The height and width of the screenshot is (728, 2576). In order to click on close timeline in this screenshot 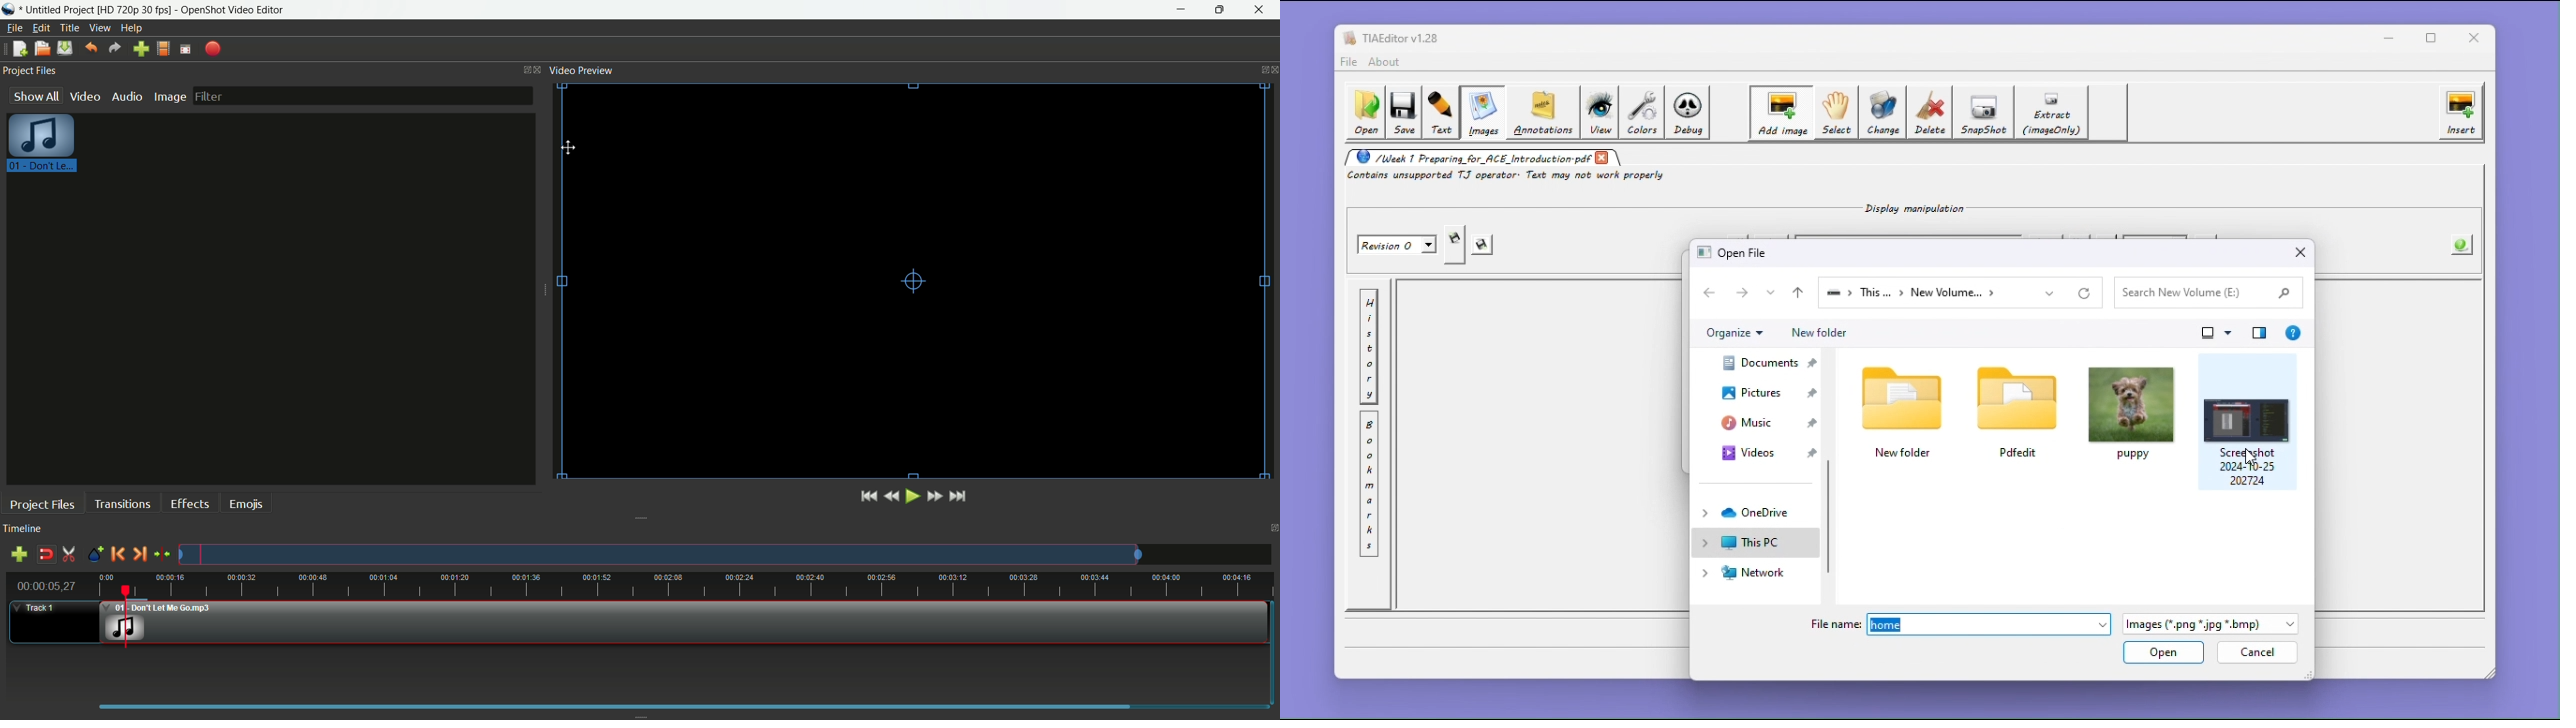, I will do `click(1272, 530)`.